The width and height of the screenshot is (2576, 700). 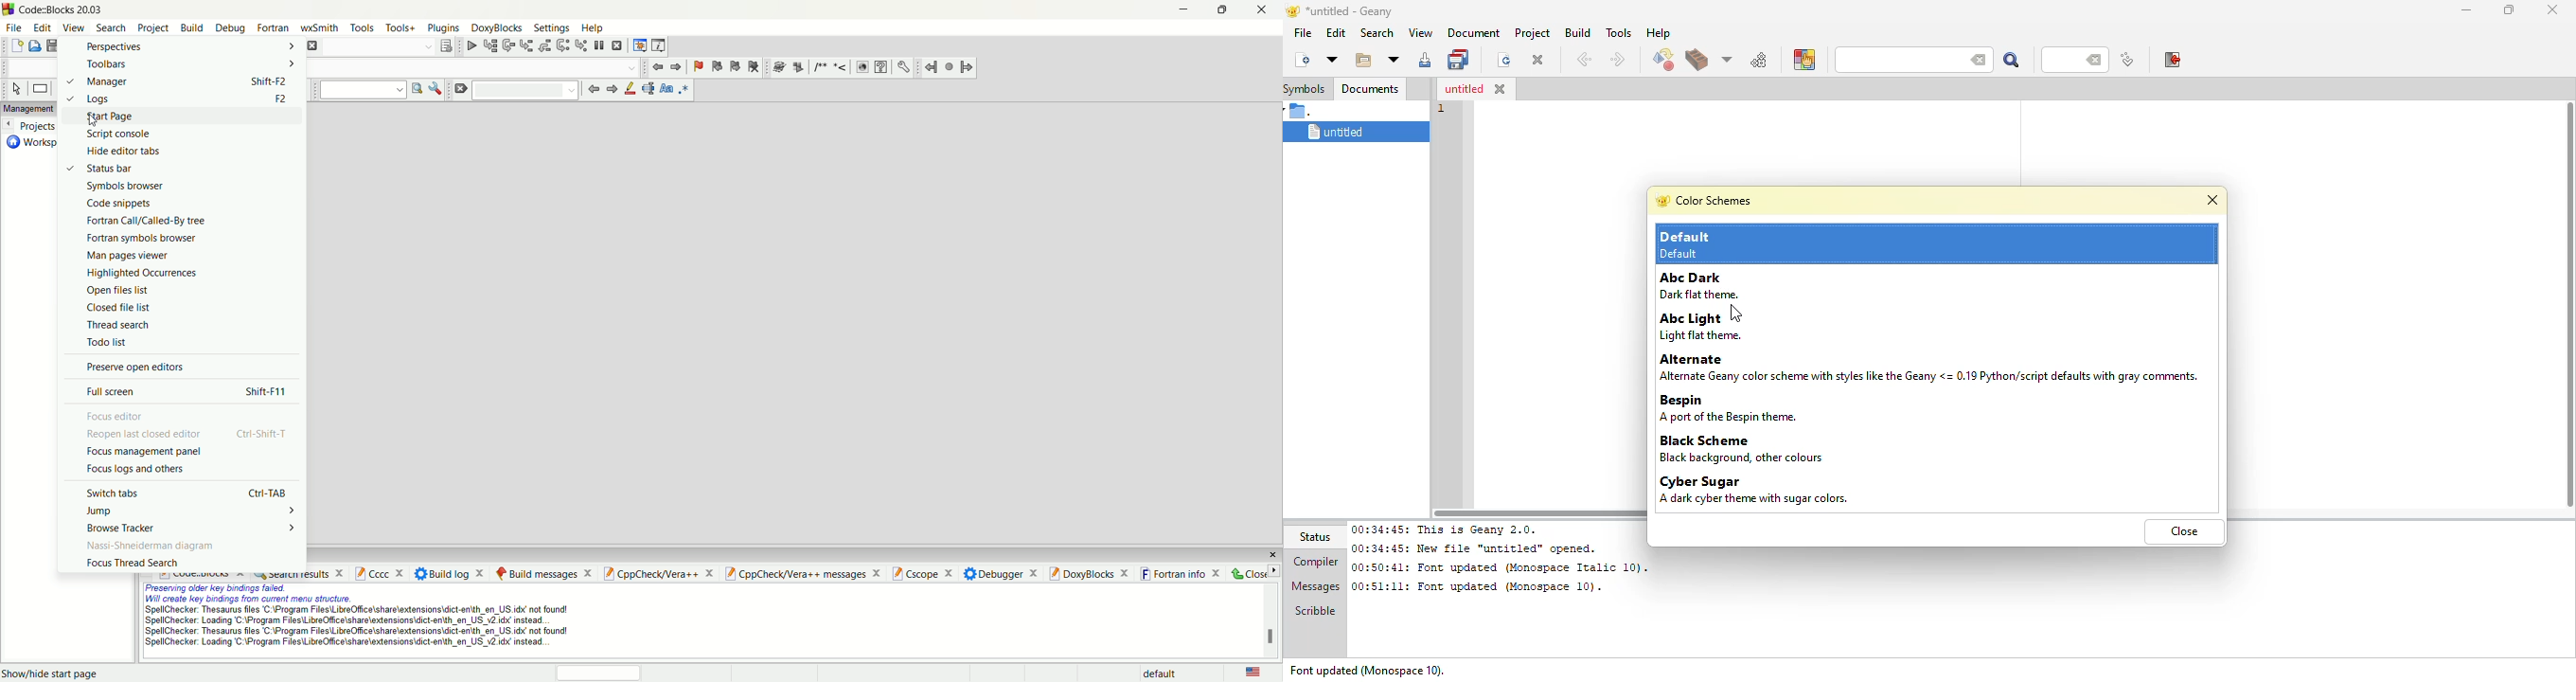 I want to click on help, so click(x=591, y=27).